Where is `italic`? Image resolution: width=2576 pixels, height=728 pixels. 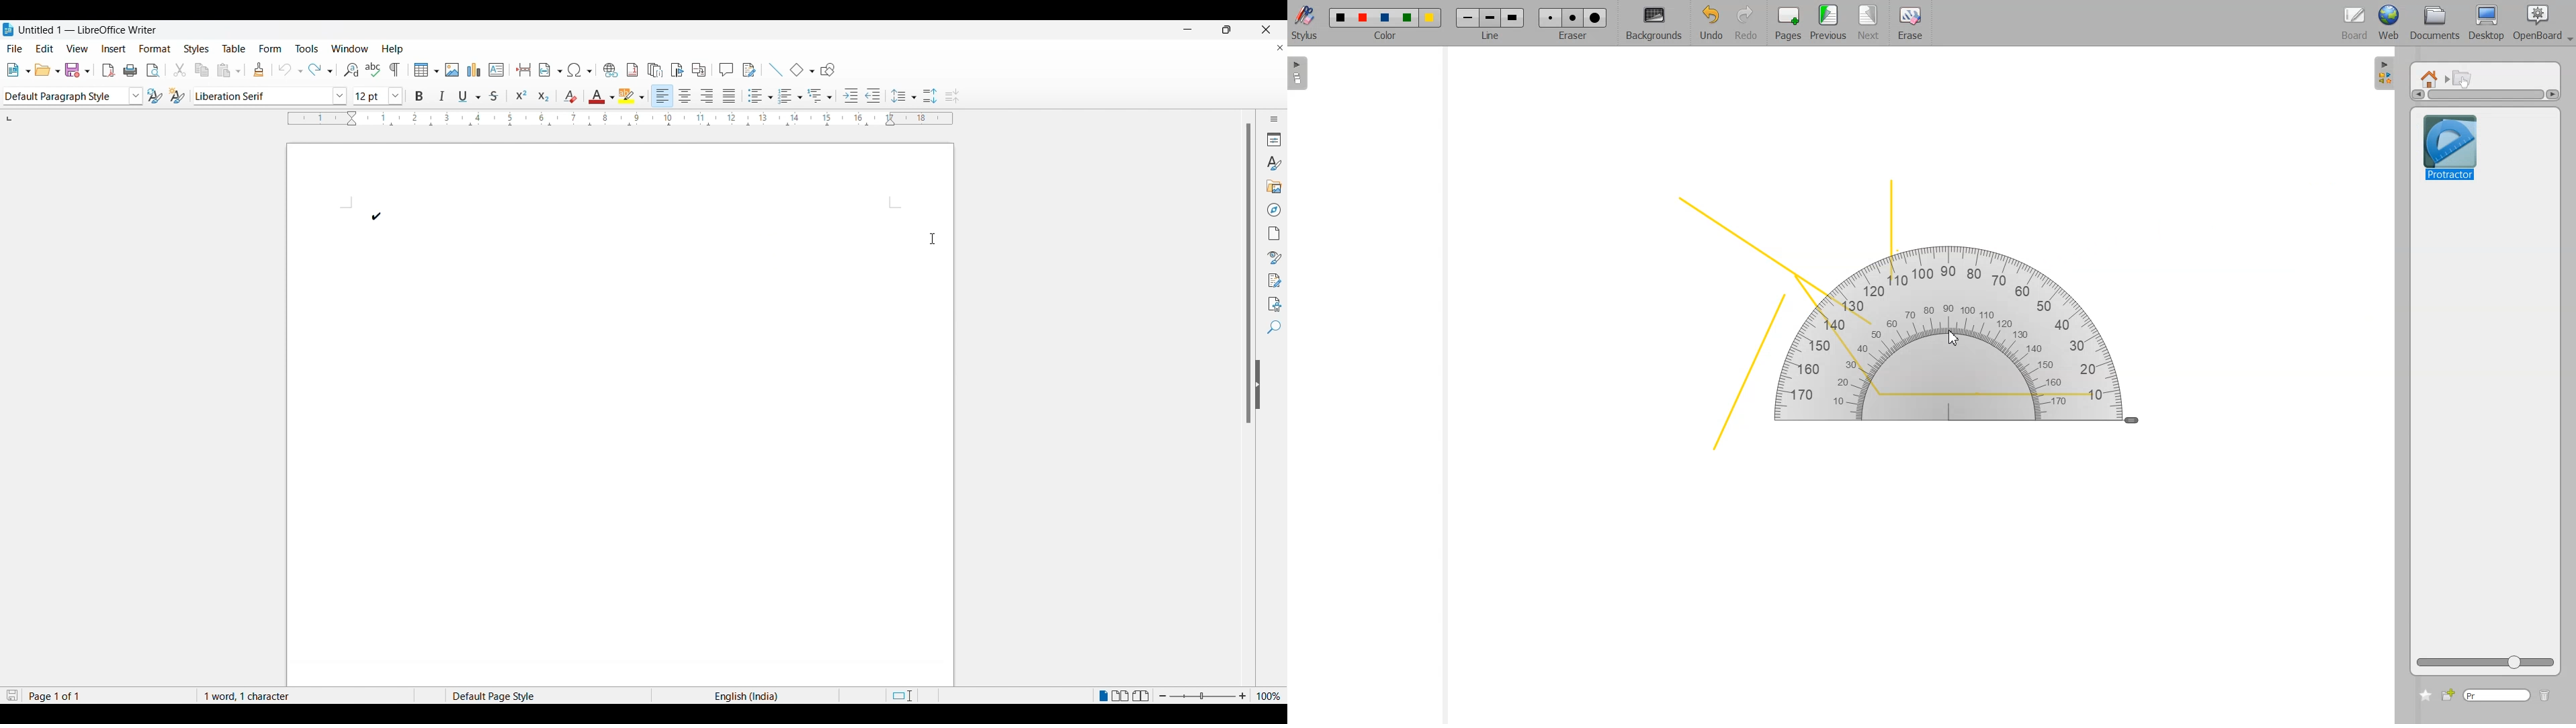
italic is located at coordinates (444, 95).